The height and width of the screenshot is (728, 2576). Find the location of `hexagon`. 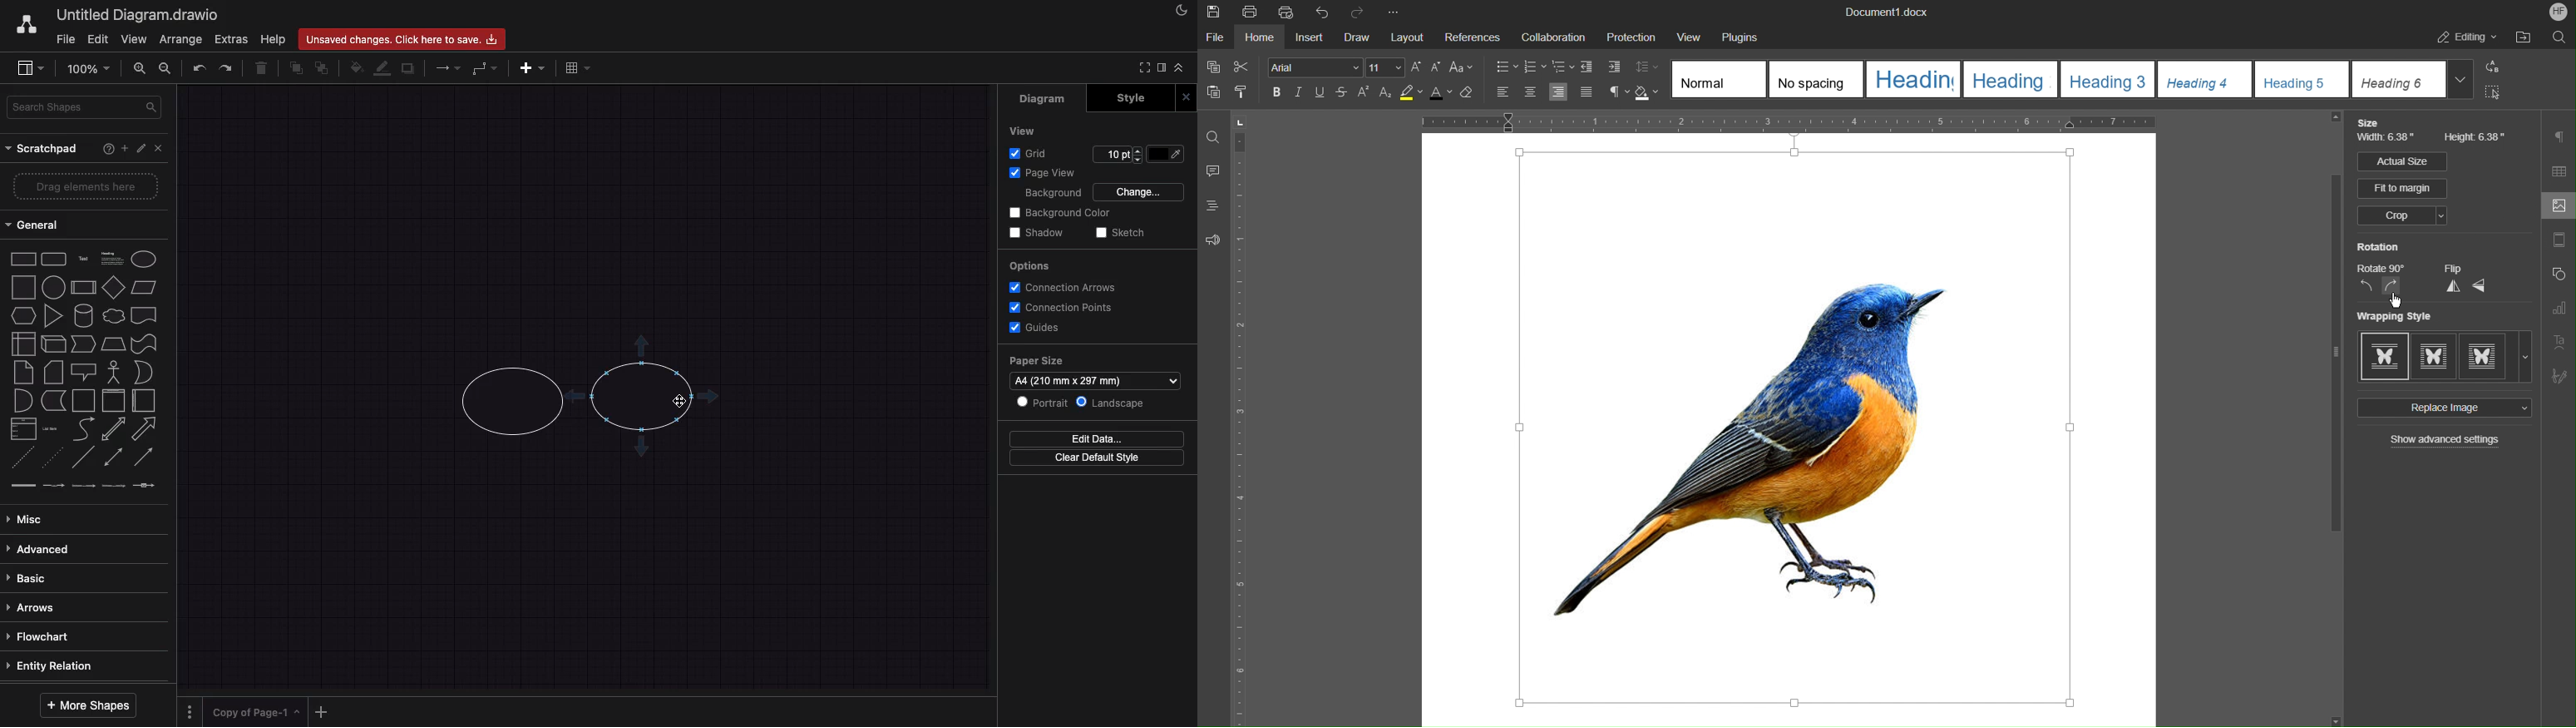

hexagon is located at coordinates (22, 316).